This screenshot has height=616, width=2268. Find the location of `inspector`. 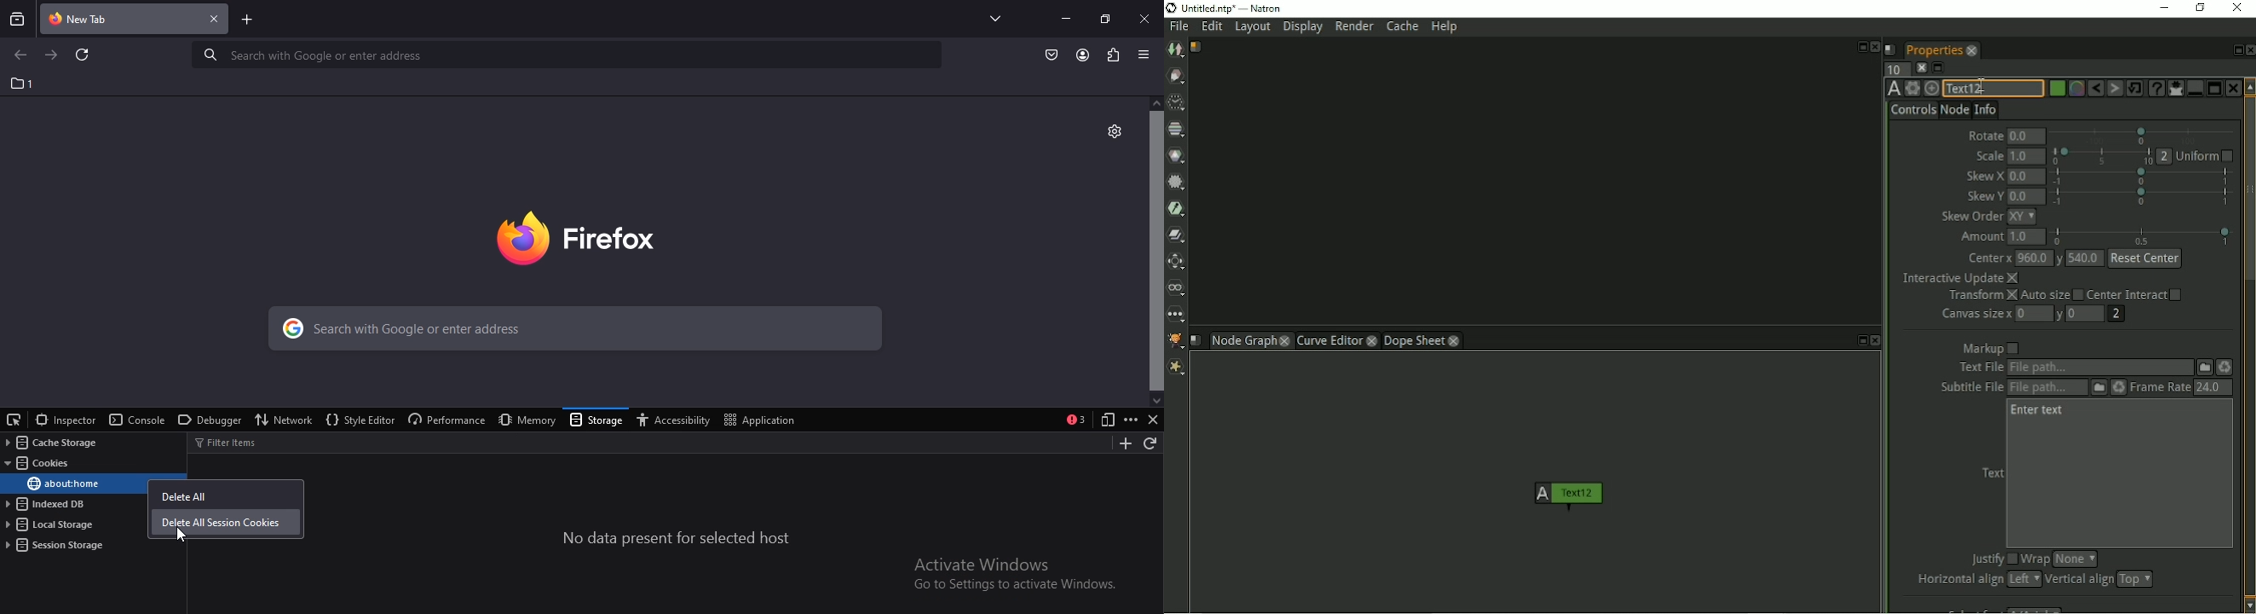

inspector is located at coordinates (65, 420).